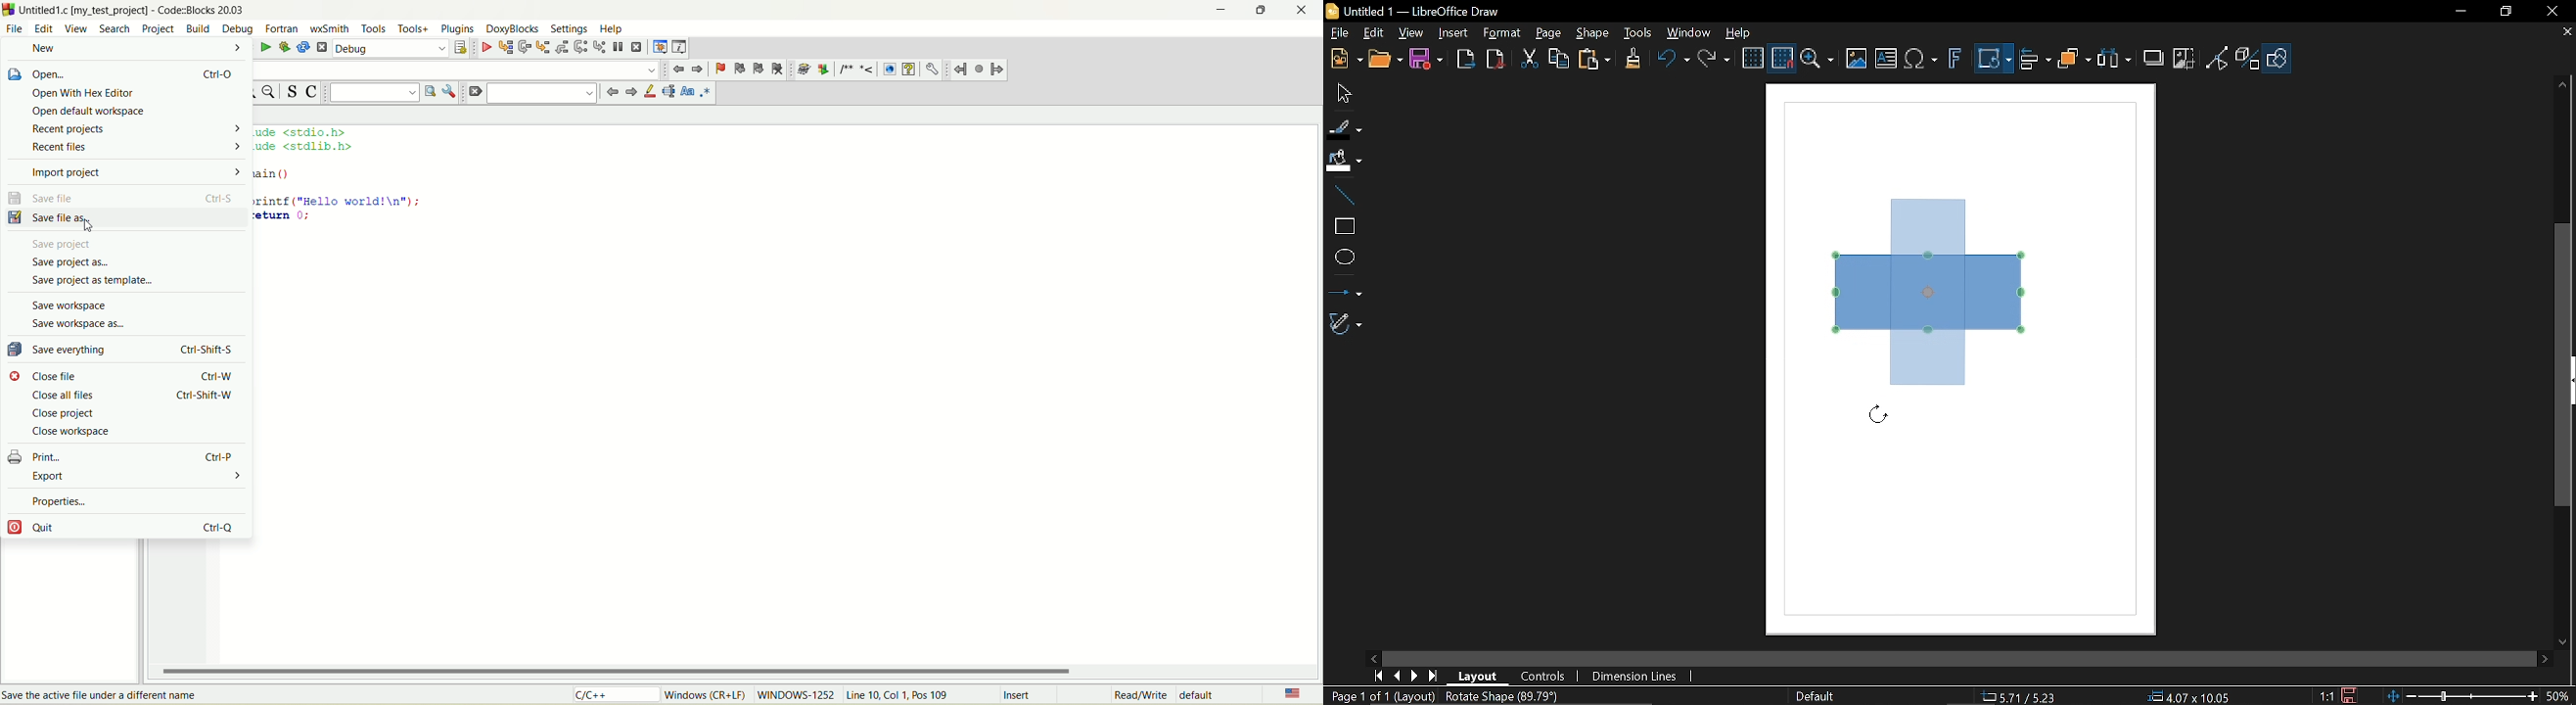 This screenshot has height=728, width=2576. Describe the element at coordinates (392, 49) in the screenshot. I see `debug` at that location.